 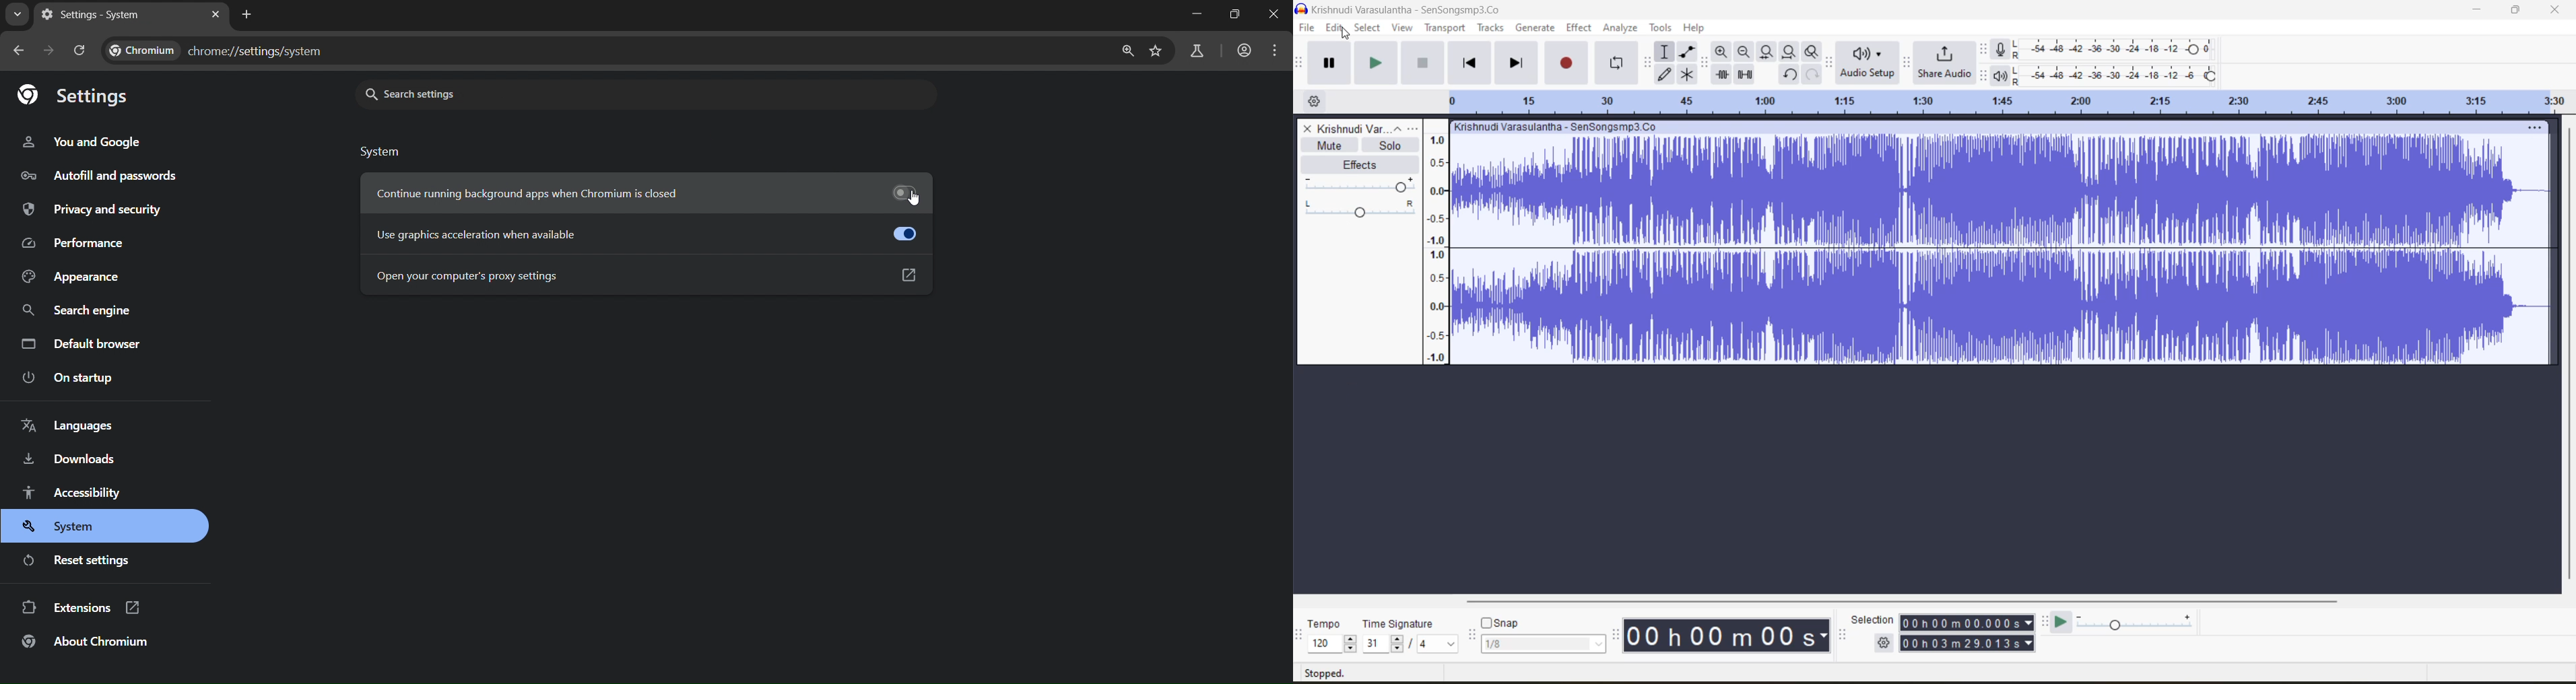 What do you see at coordinates (1312, 100) in the screenshot?
I see `timeline options` at bounding box center [1312, 100].